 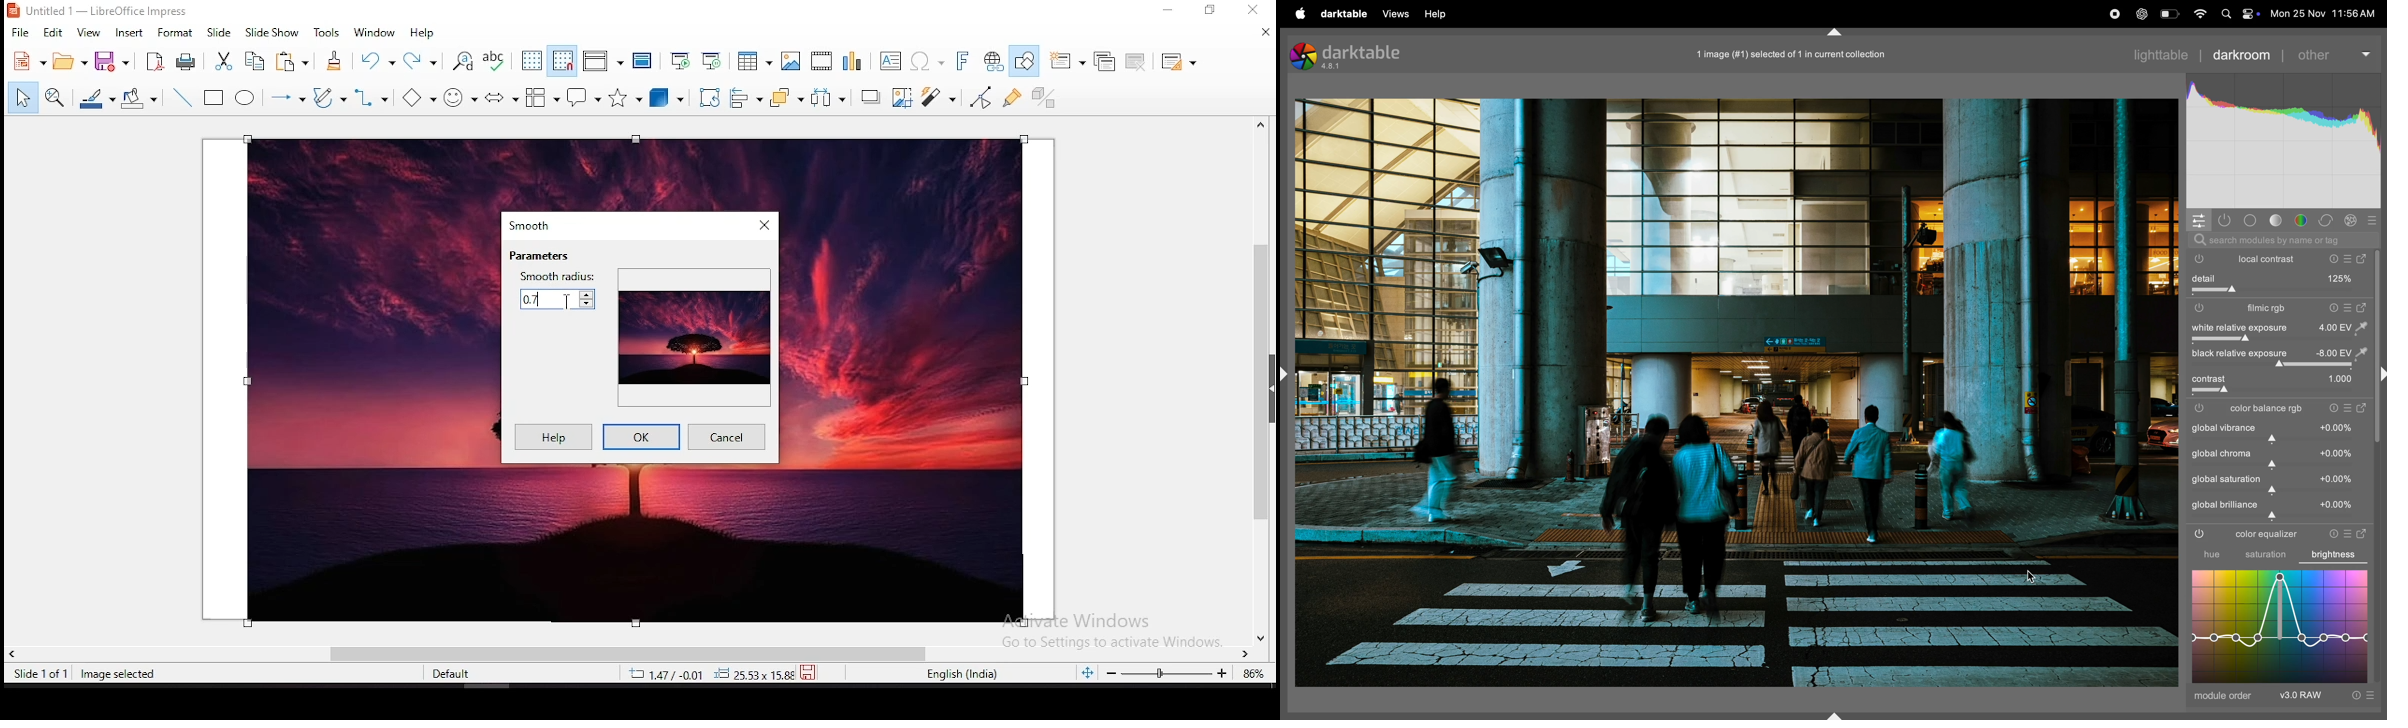 What do you see at coordinates (2337, 453) in the screenshot?
I see `value` at bounding box center [2337, 453].